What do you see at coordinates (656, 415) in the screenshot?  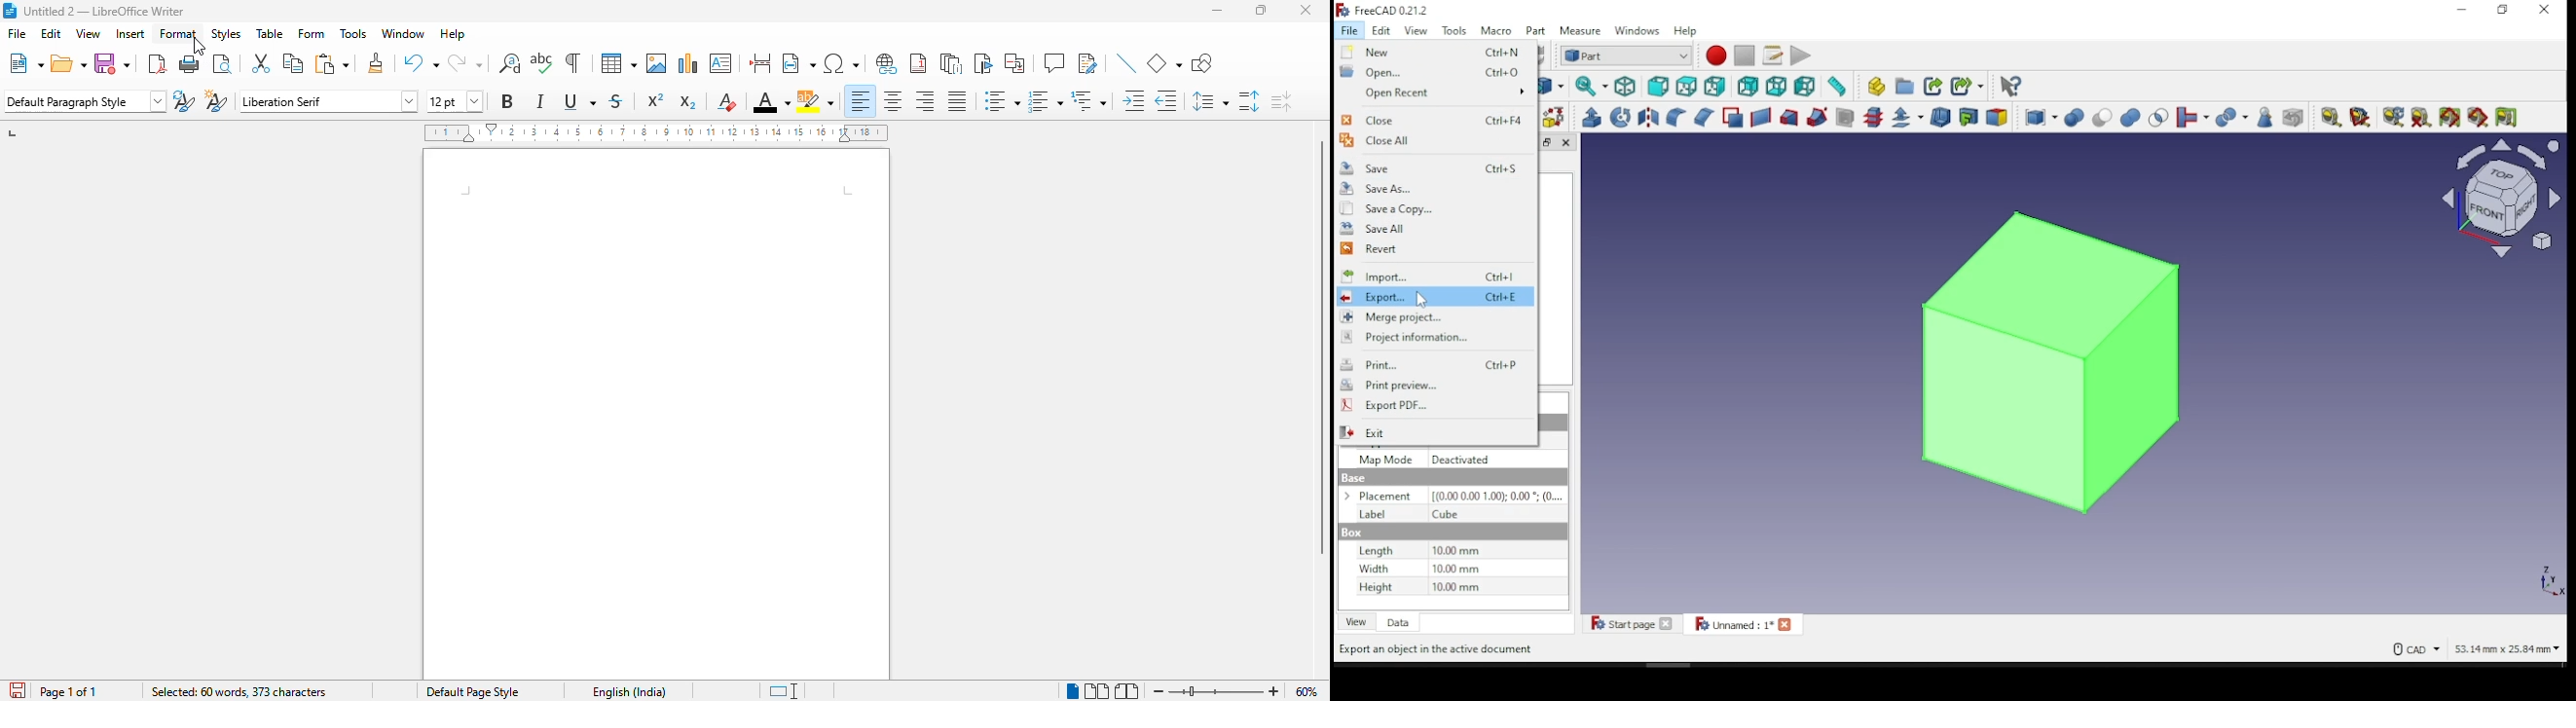 I see `page` at bounding box center [656, 415].